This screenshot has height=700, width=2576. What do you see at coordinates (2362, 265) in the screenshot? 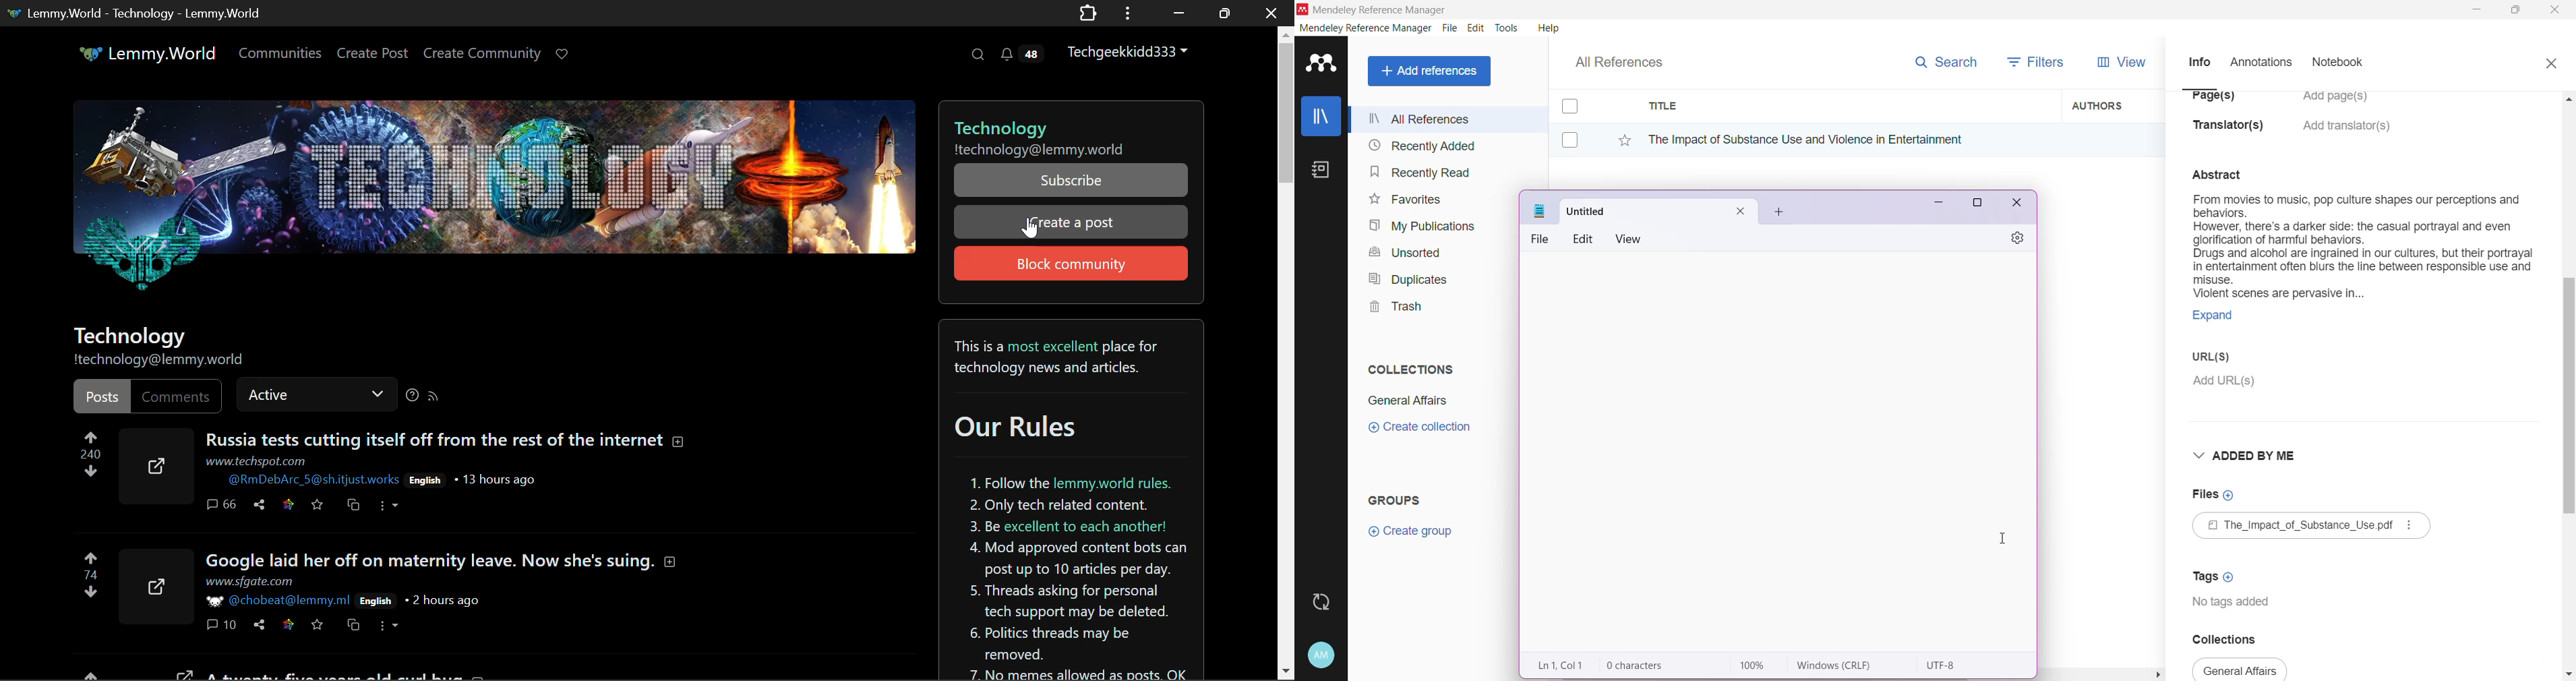
I see `Document summary selected to be copied` at bounding box center [2362, 265].